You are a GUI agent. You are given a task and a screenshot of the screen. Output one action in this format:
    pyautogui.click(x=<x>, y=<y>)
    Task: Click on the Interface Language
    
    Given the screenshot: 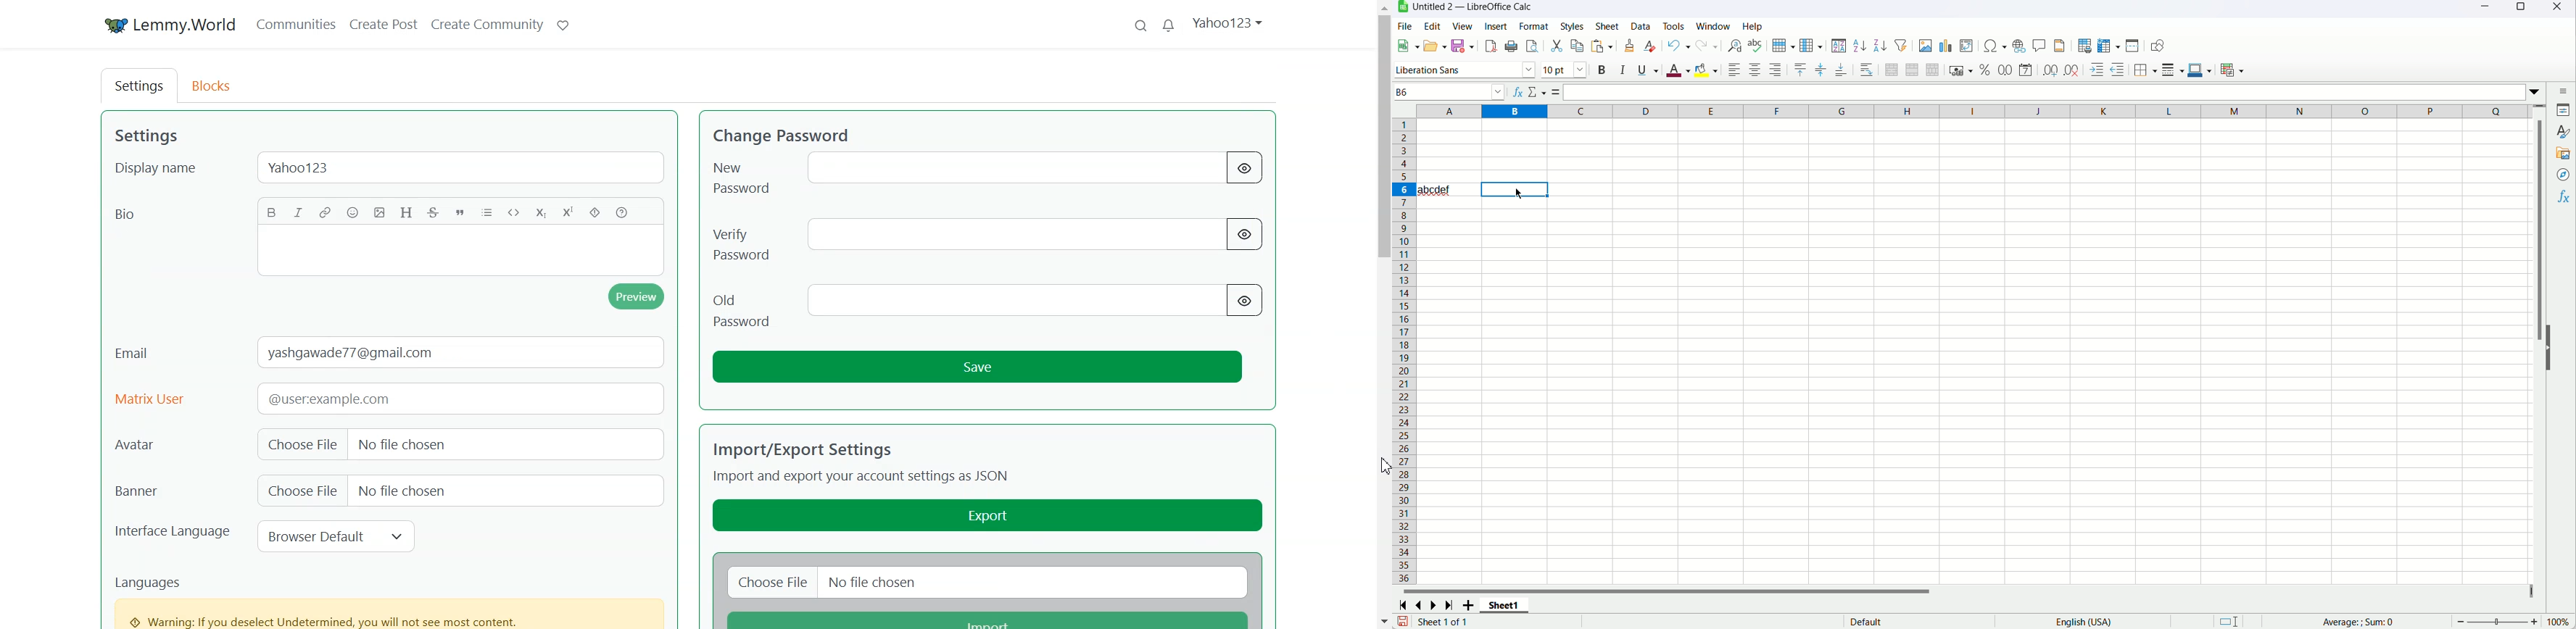 What is the action you would take?
    pyautogui.click(x=173, y=538)
    